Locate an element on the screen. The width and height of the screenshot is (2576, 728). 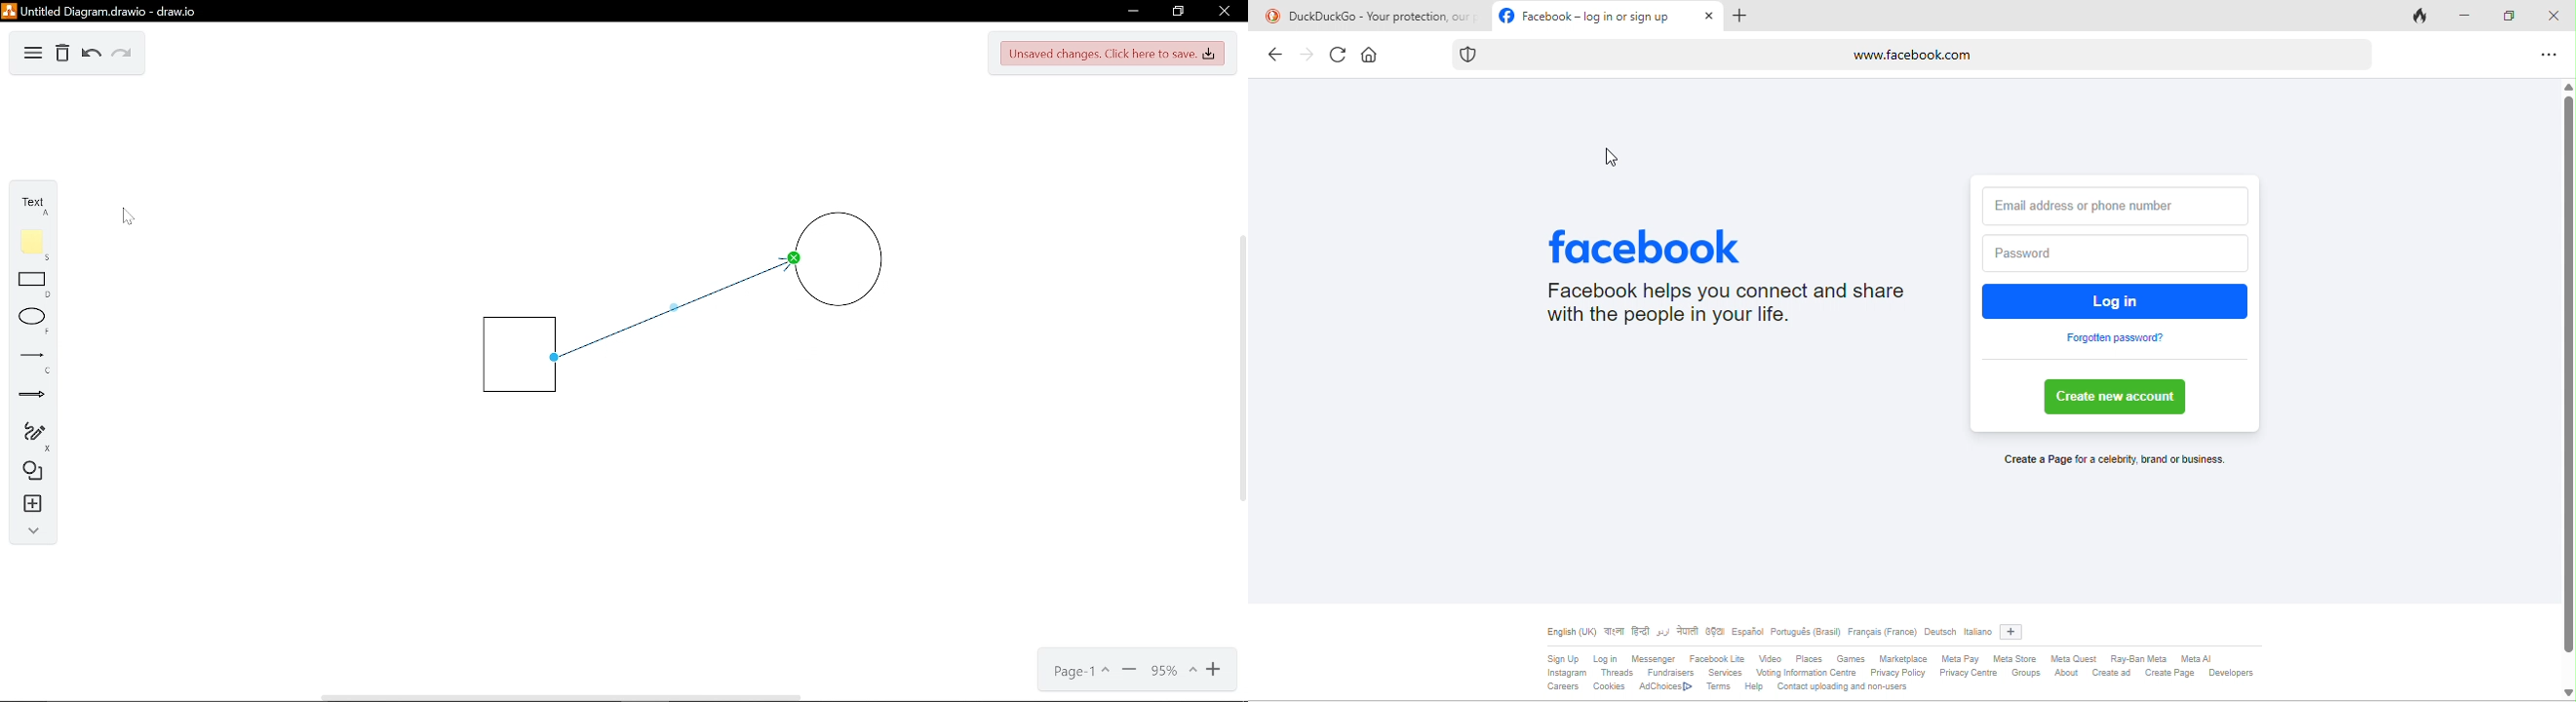
Diagram is located at coordinates (34, 54).